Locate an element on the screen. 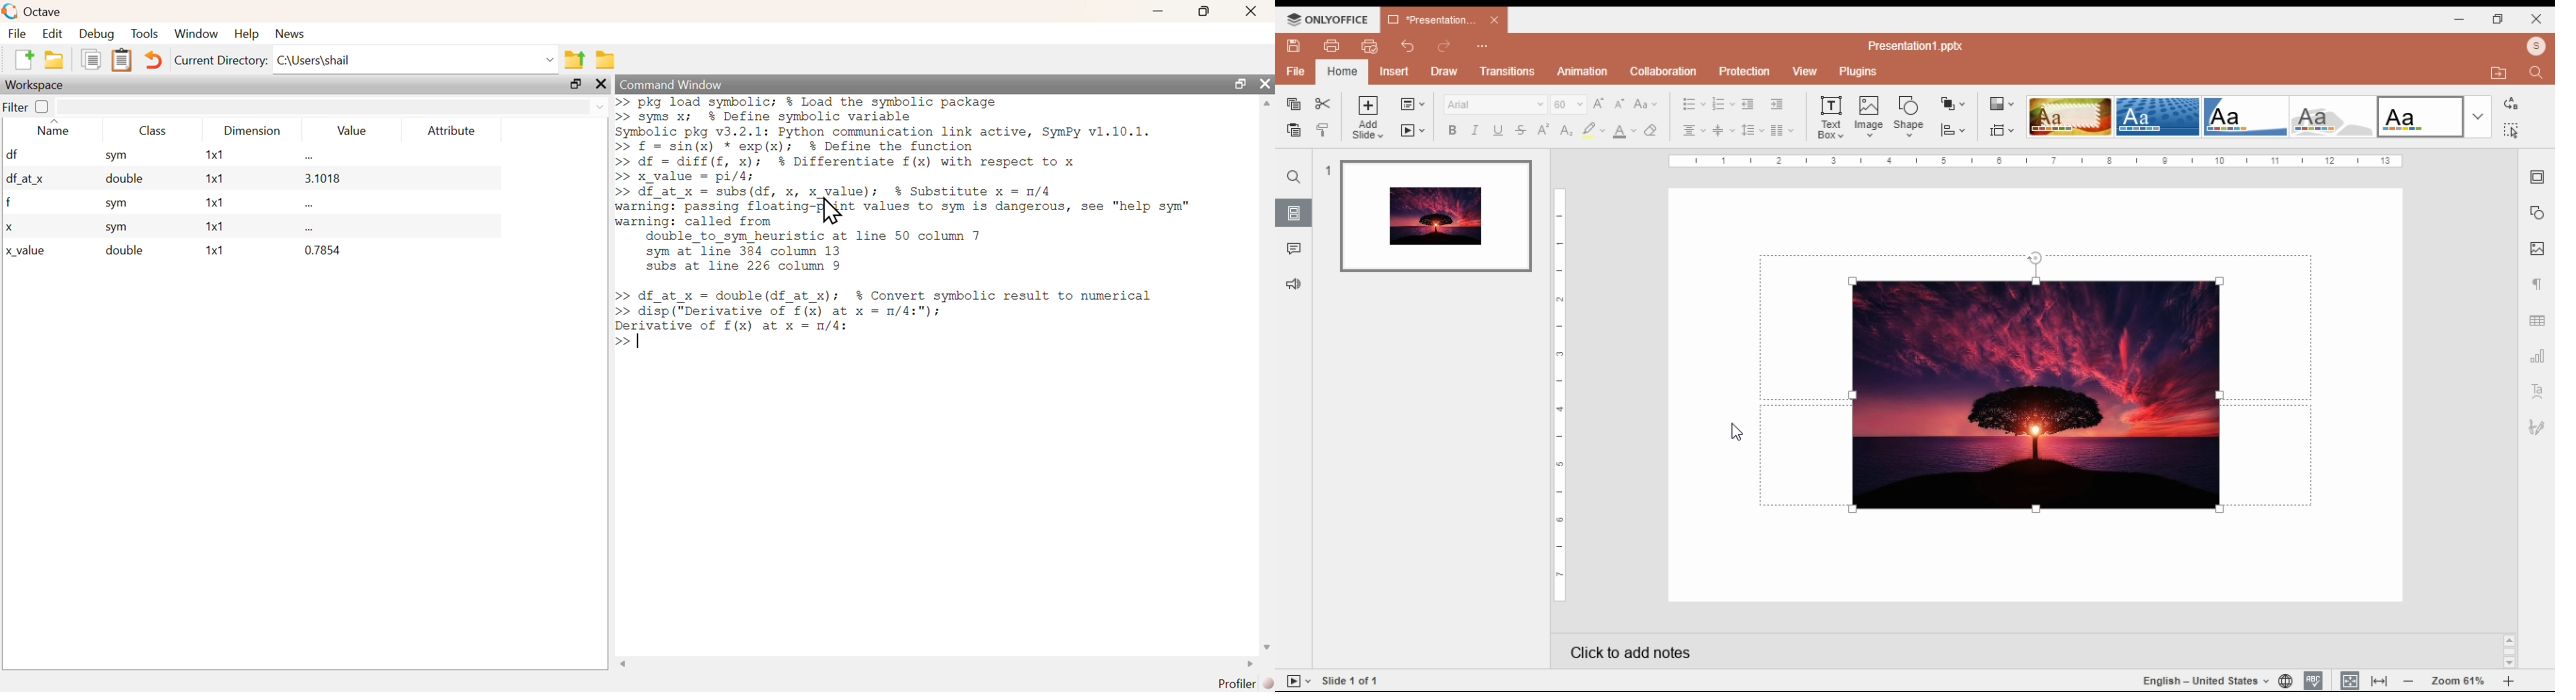 This screenshot has width=2576, height=700. cut is located at coordinates (1323, 104).